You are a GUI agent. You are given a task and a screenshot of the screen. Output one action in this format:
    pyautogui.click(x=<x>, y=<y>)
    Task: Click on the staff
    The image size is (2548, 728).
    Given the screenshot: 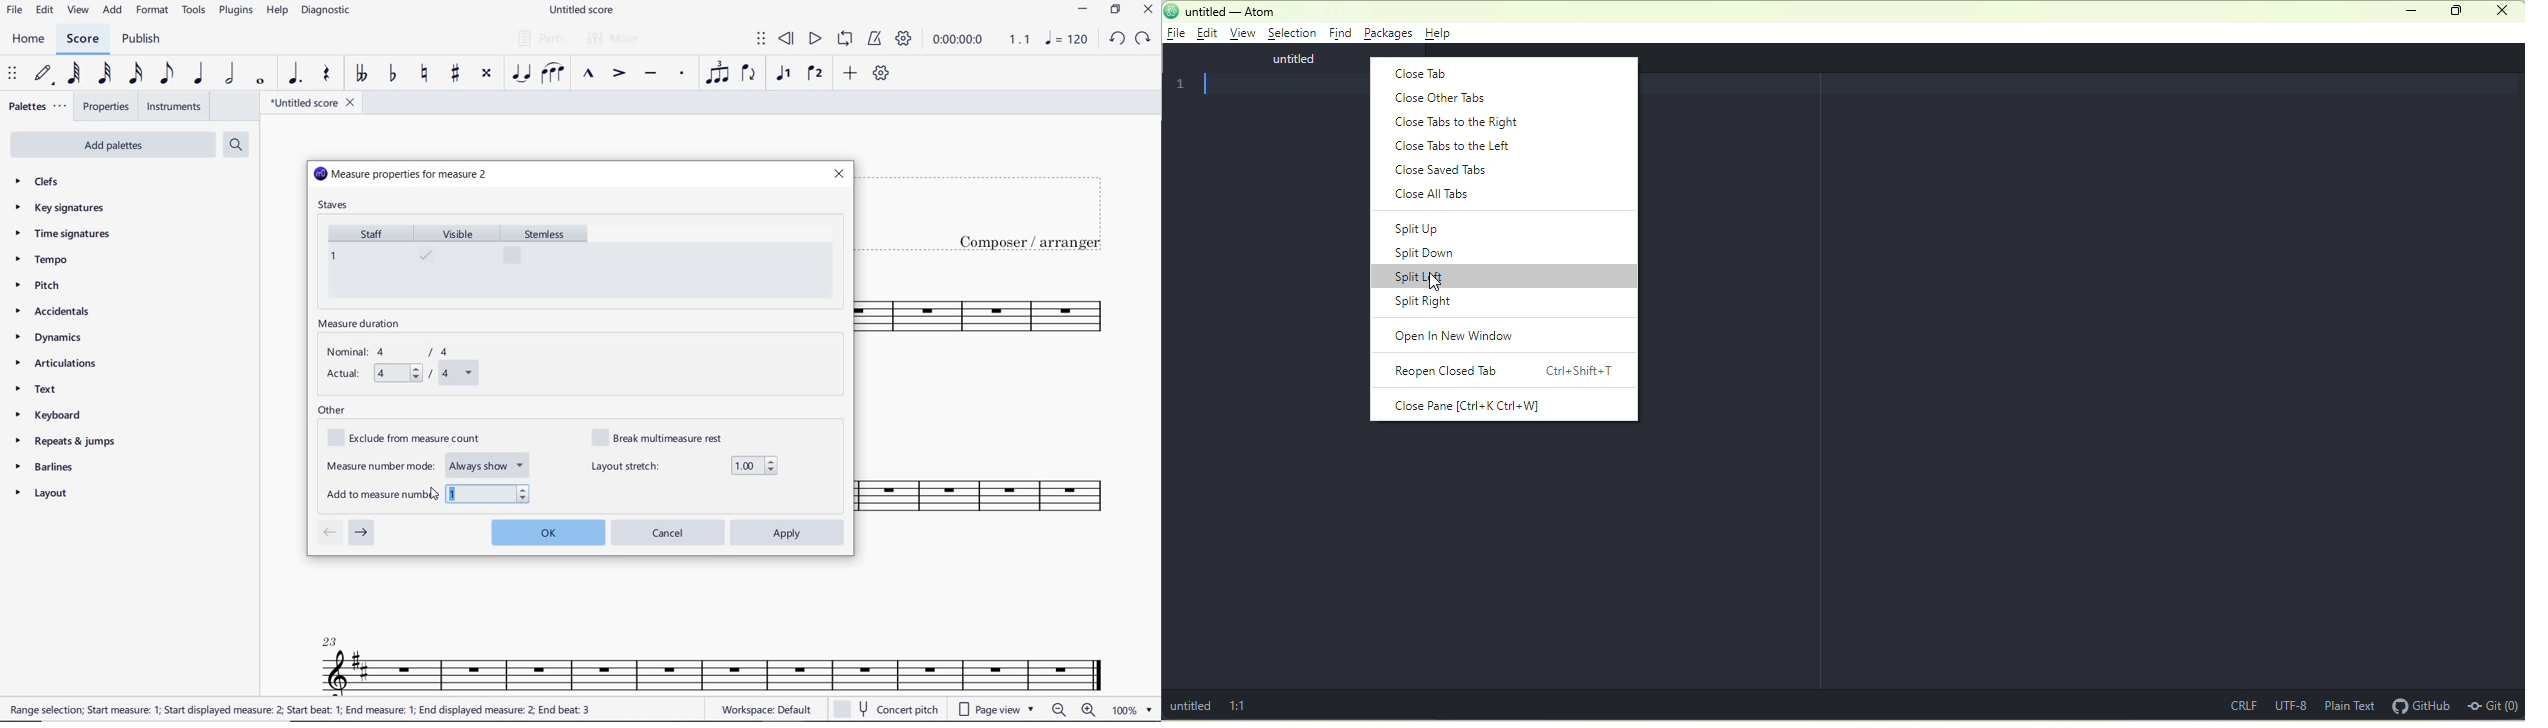 What is the action you would take?
    pyautogui.click(x=367, y=260)
    